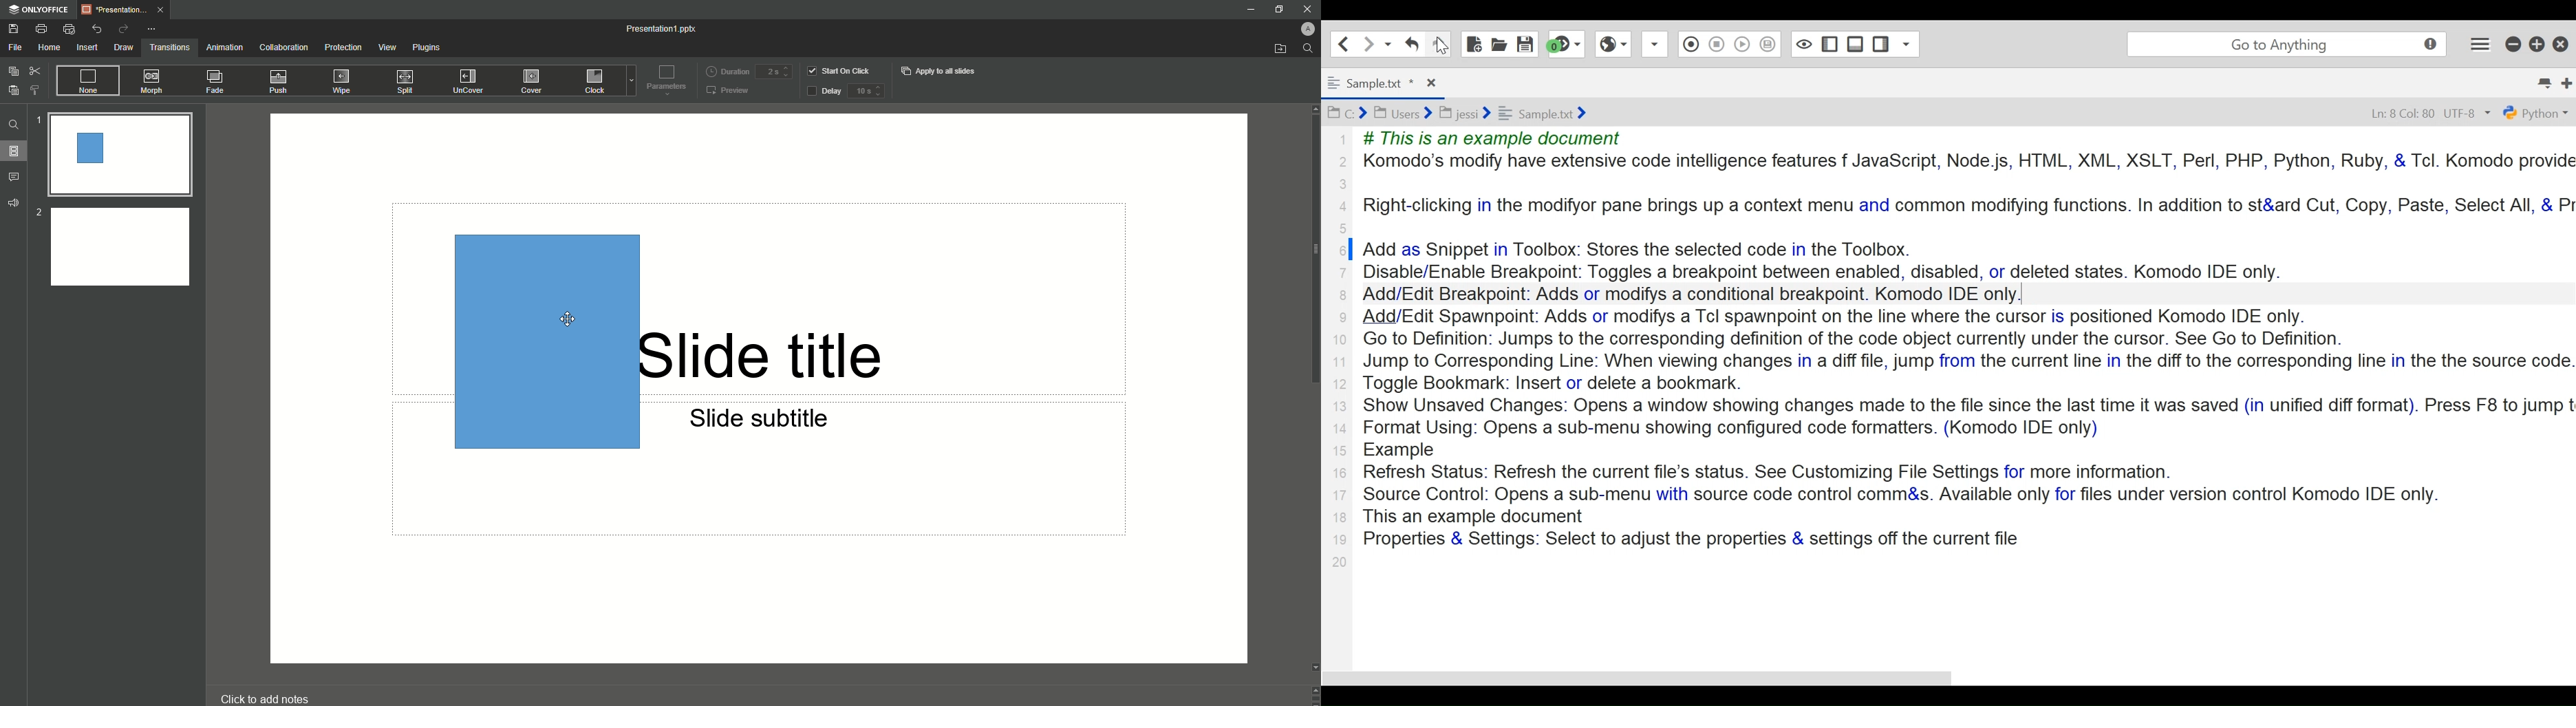 The width and height of the screenshot is (2576, 728). What do you see at coordinates (169, 47) in the screenshot?
I see `Transitions` at bounding box center [169, 47].